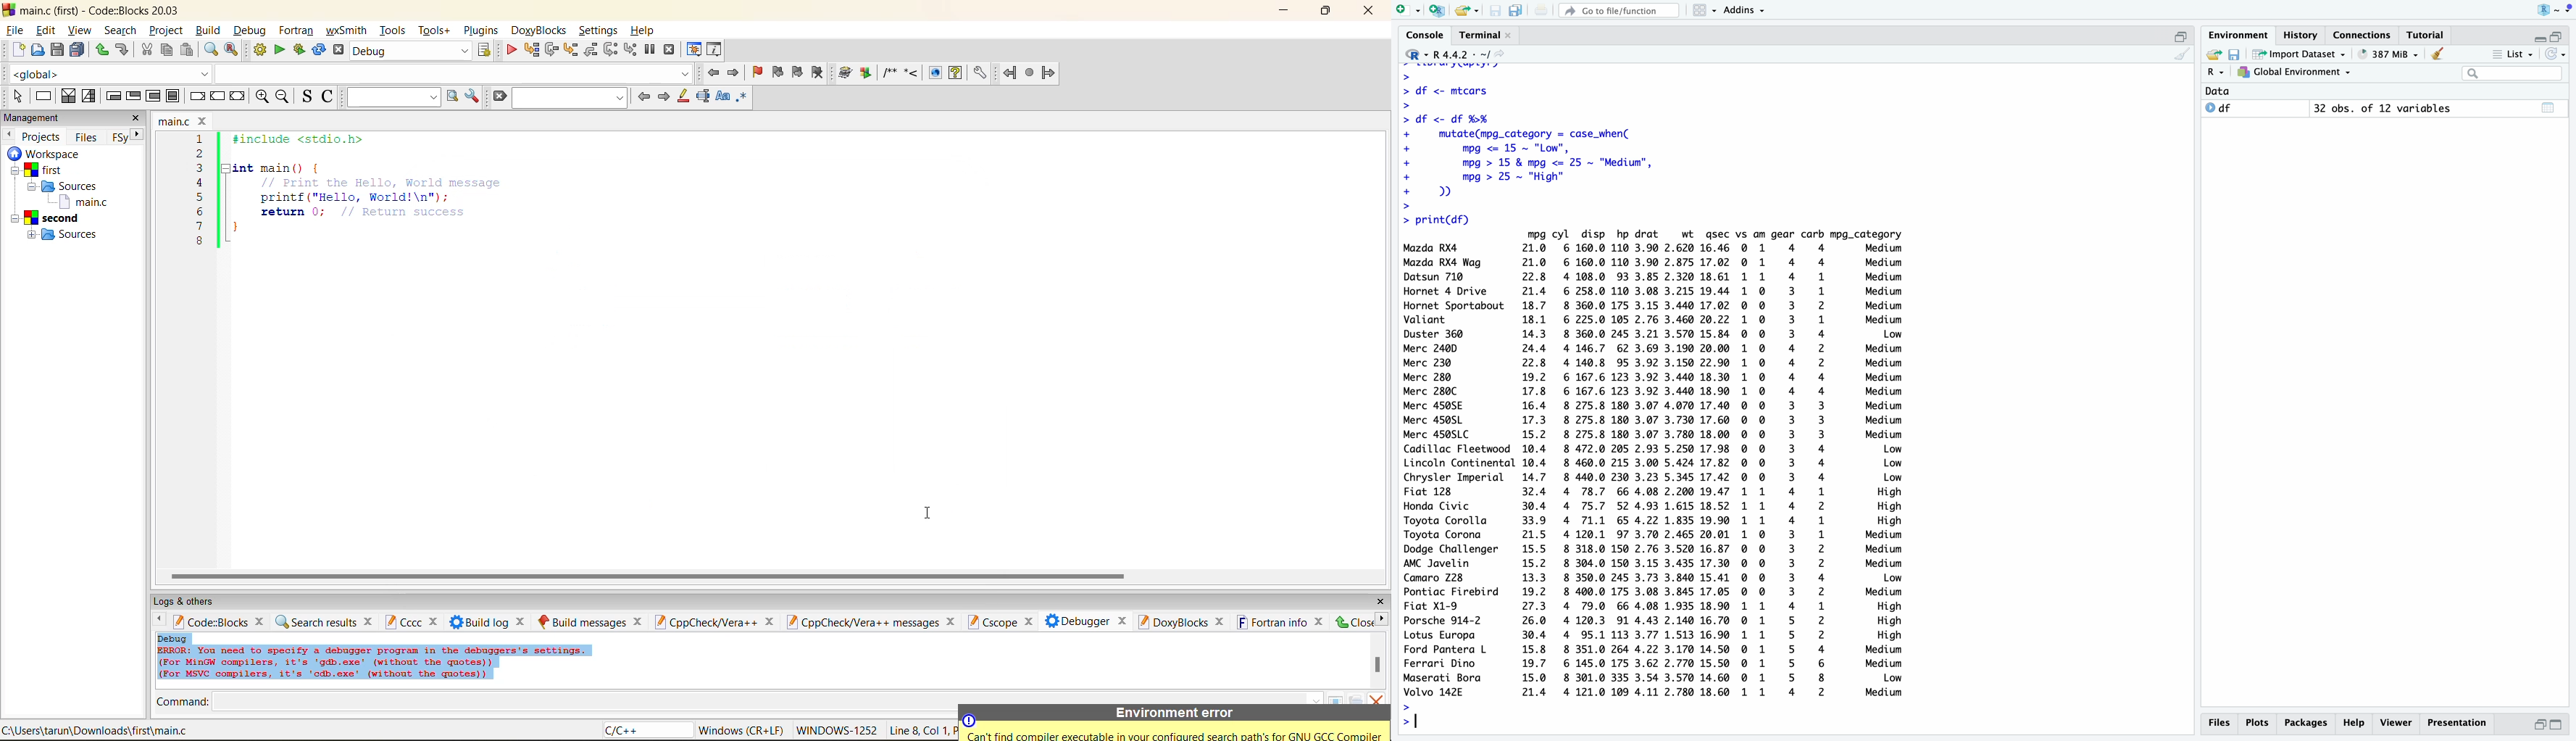  I want to click on build, so click(846, 73).